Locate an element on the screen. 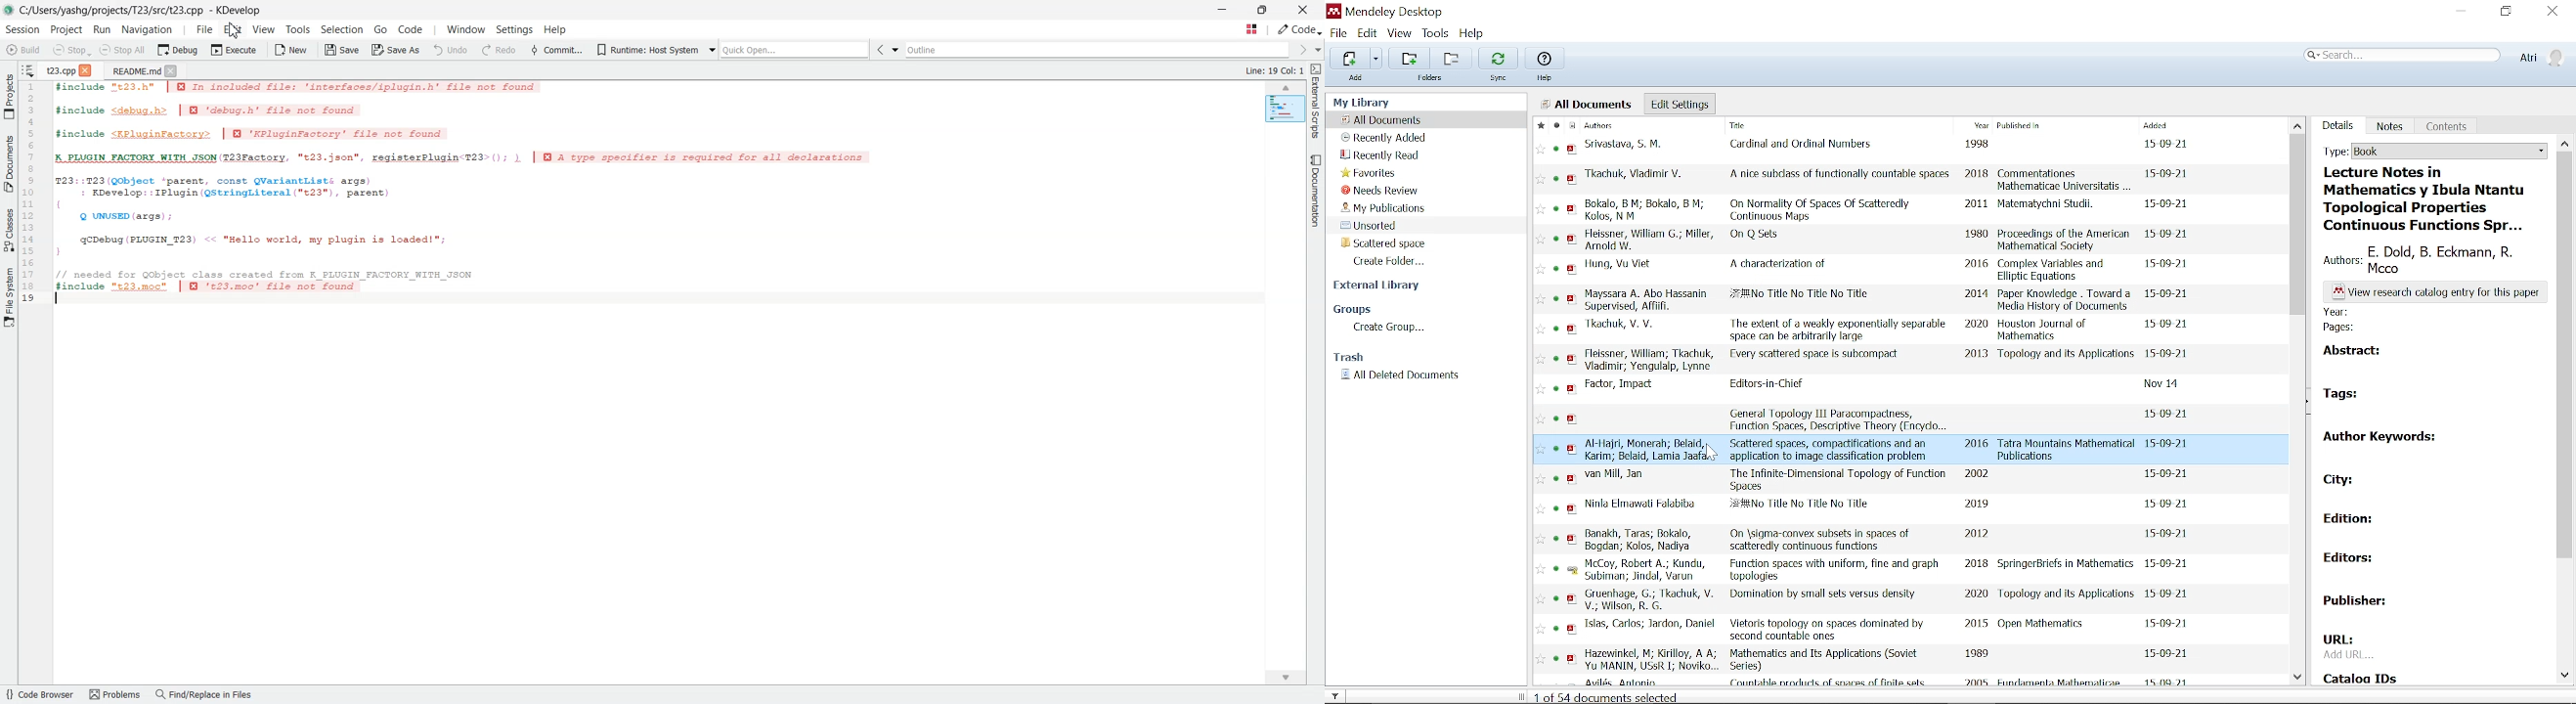 The width and height of the screenshot is (2576, 728). Tatra Mountains Mathematical
Publications is located at coordinates (2068, 450).